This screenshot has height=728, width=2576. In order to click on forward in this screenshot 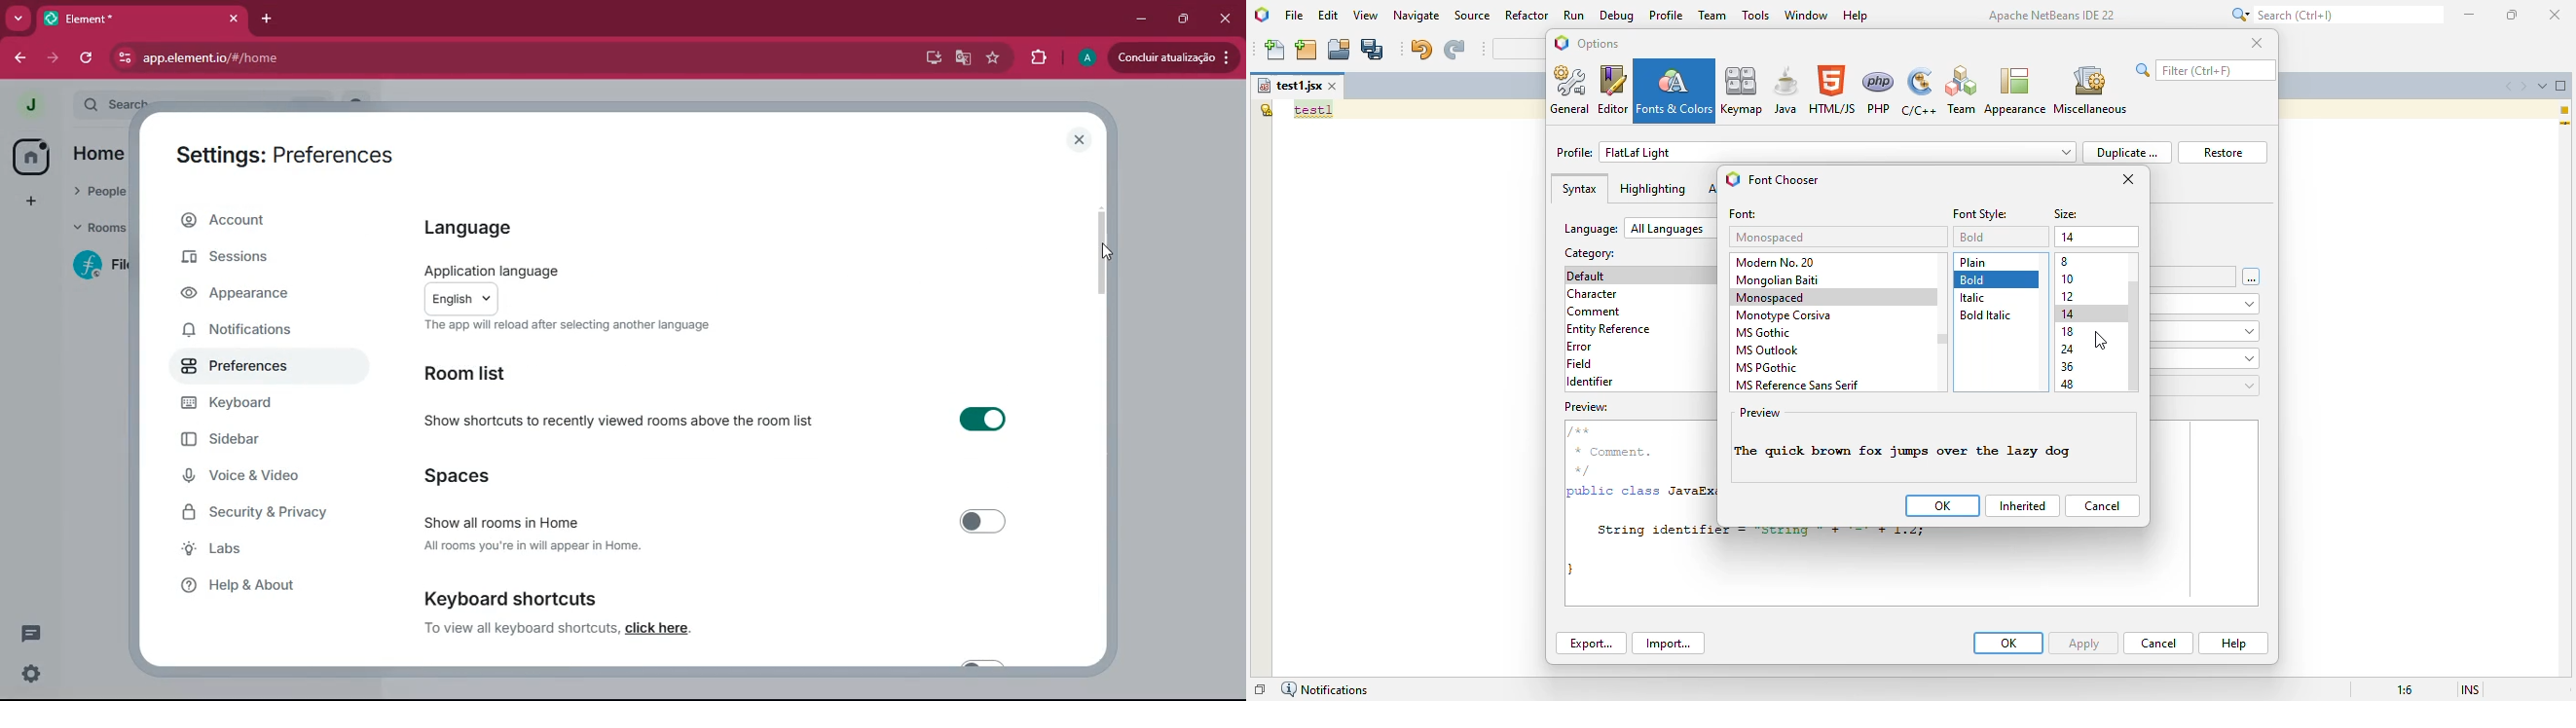, I will do `click(51, 58)`.